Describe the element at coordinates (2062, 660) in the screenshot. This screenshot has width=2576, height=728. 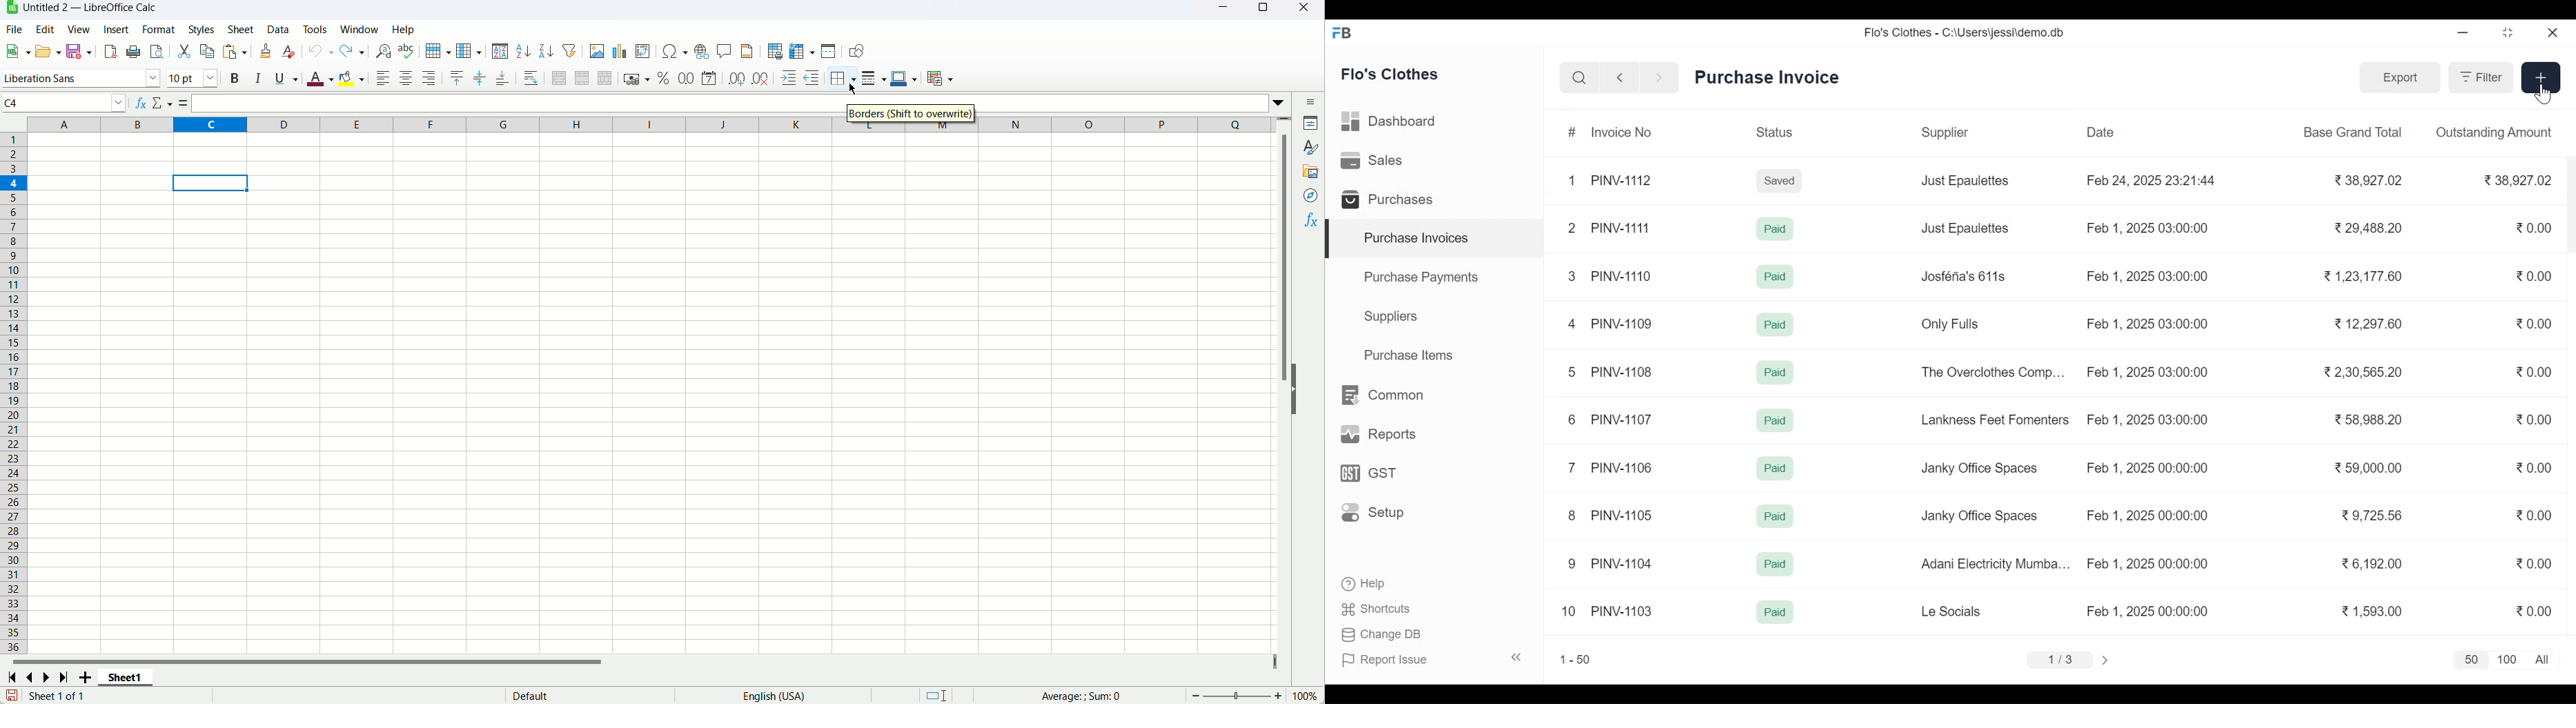
I see `1/3` at that location.